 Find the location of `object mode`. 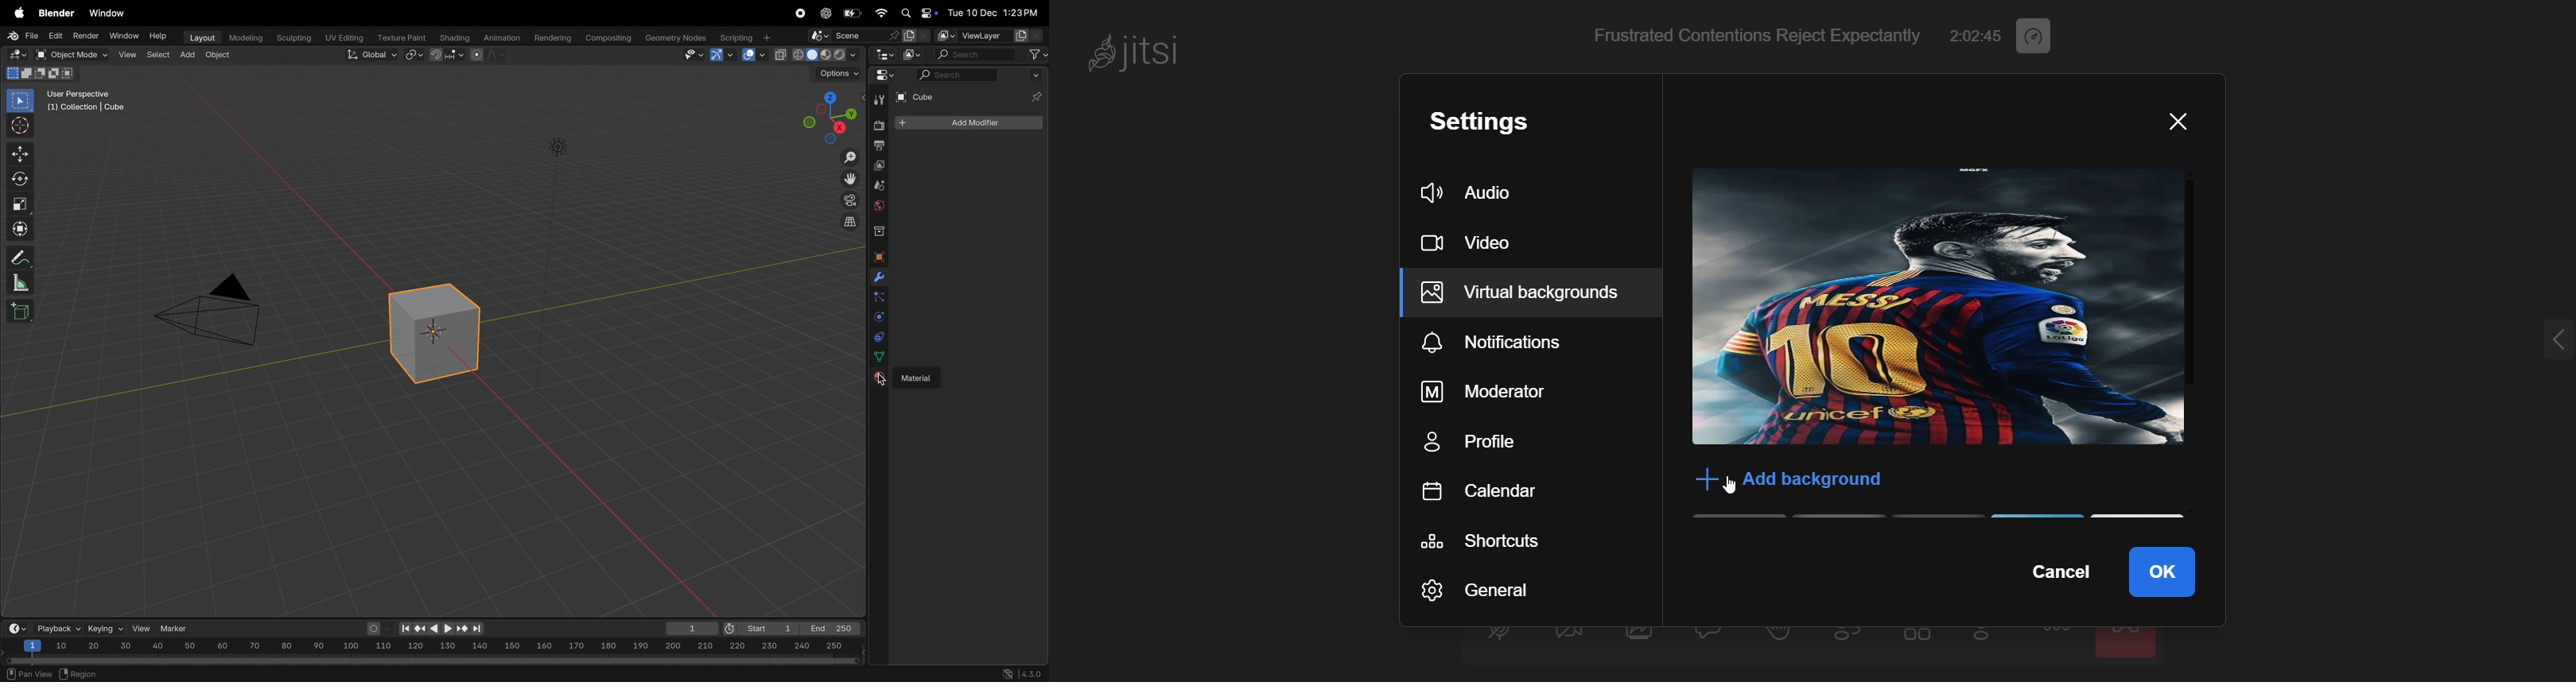

object mode is located at coordinates (67, 54).